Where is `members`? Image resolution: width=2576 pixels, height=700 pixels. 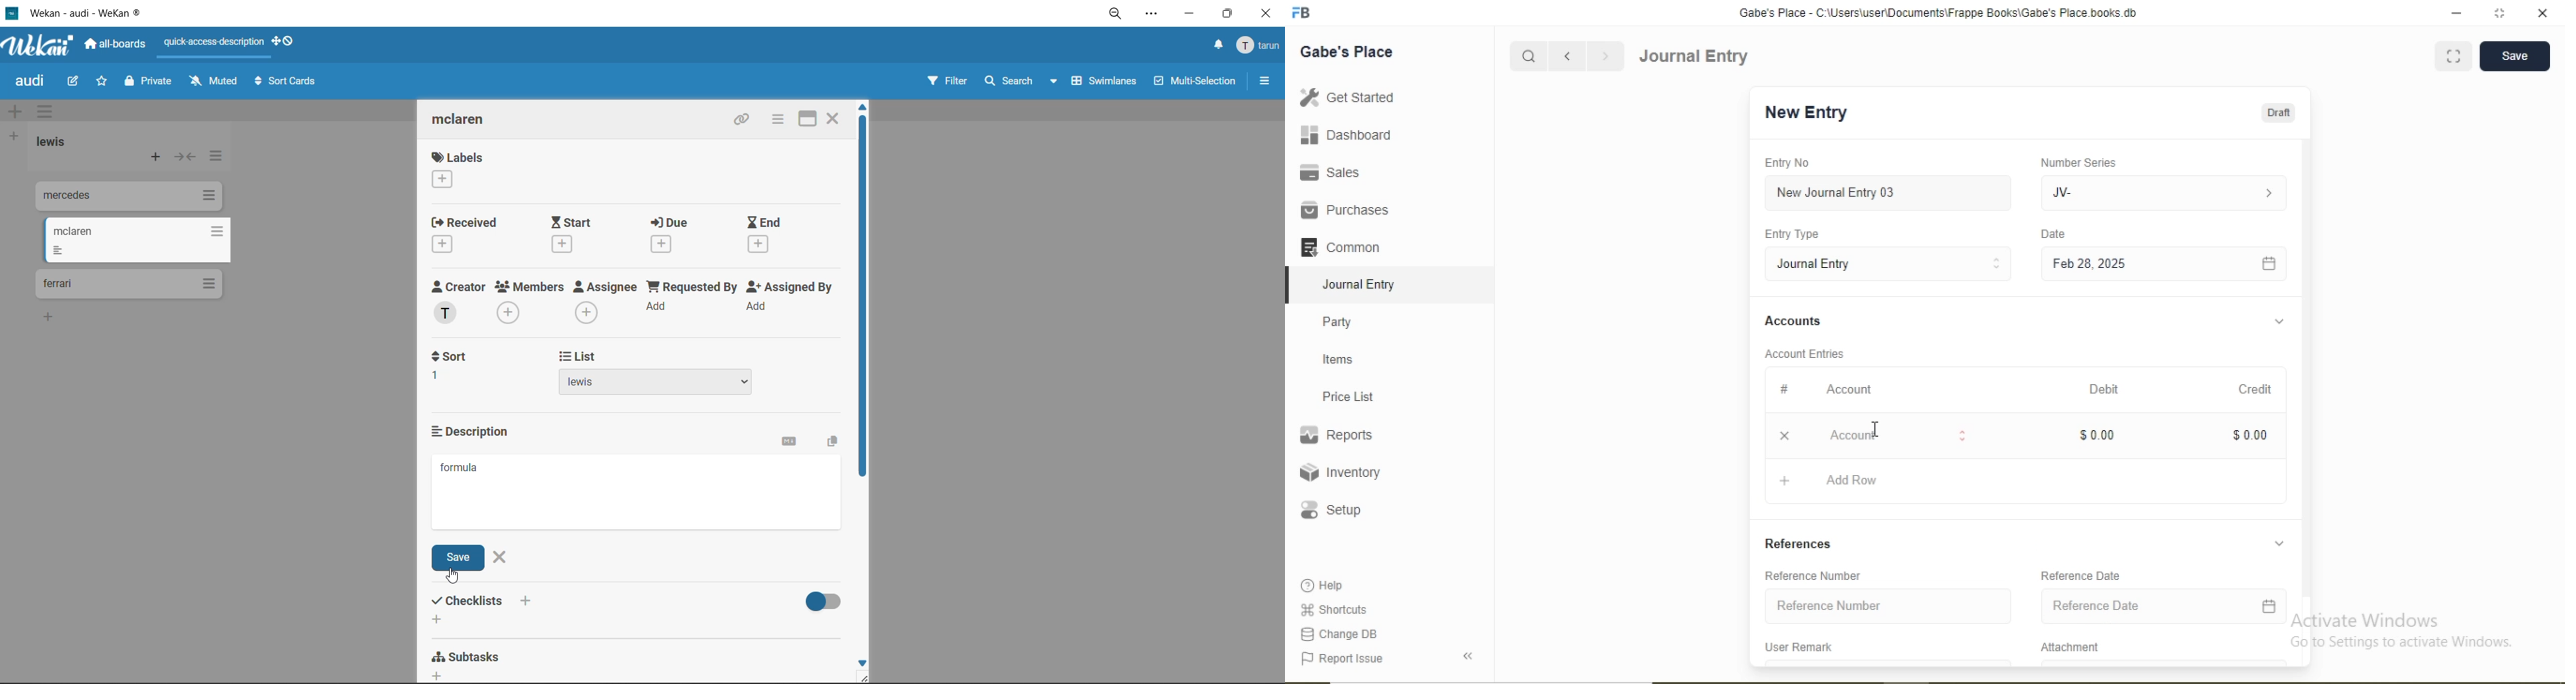
members is located at coordinates (532, 304).